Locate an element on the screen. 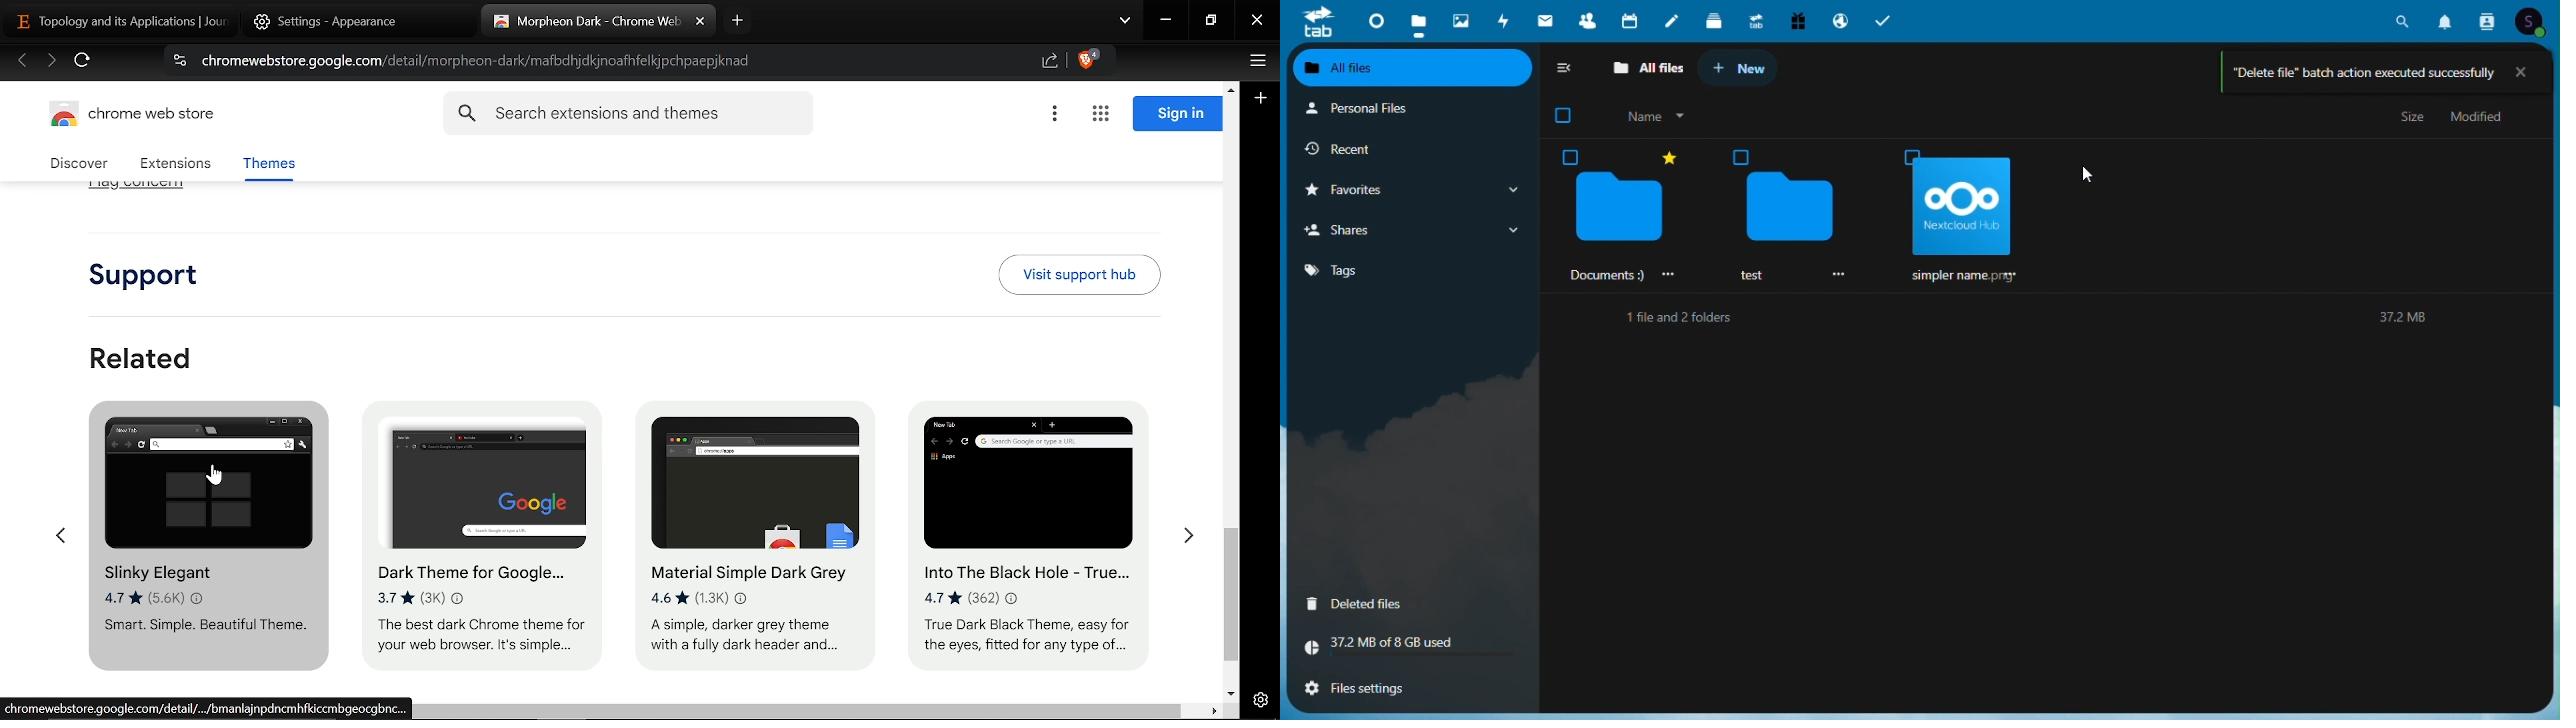  Text is located at coordinates (1674, 319).